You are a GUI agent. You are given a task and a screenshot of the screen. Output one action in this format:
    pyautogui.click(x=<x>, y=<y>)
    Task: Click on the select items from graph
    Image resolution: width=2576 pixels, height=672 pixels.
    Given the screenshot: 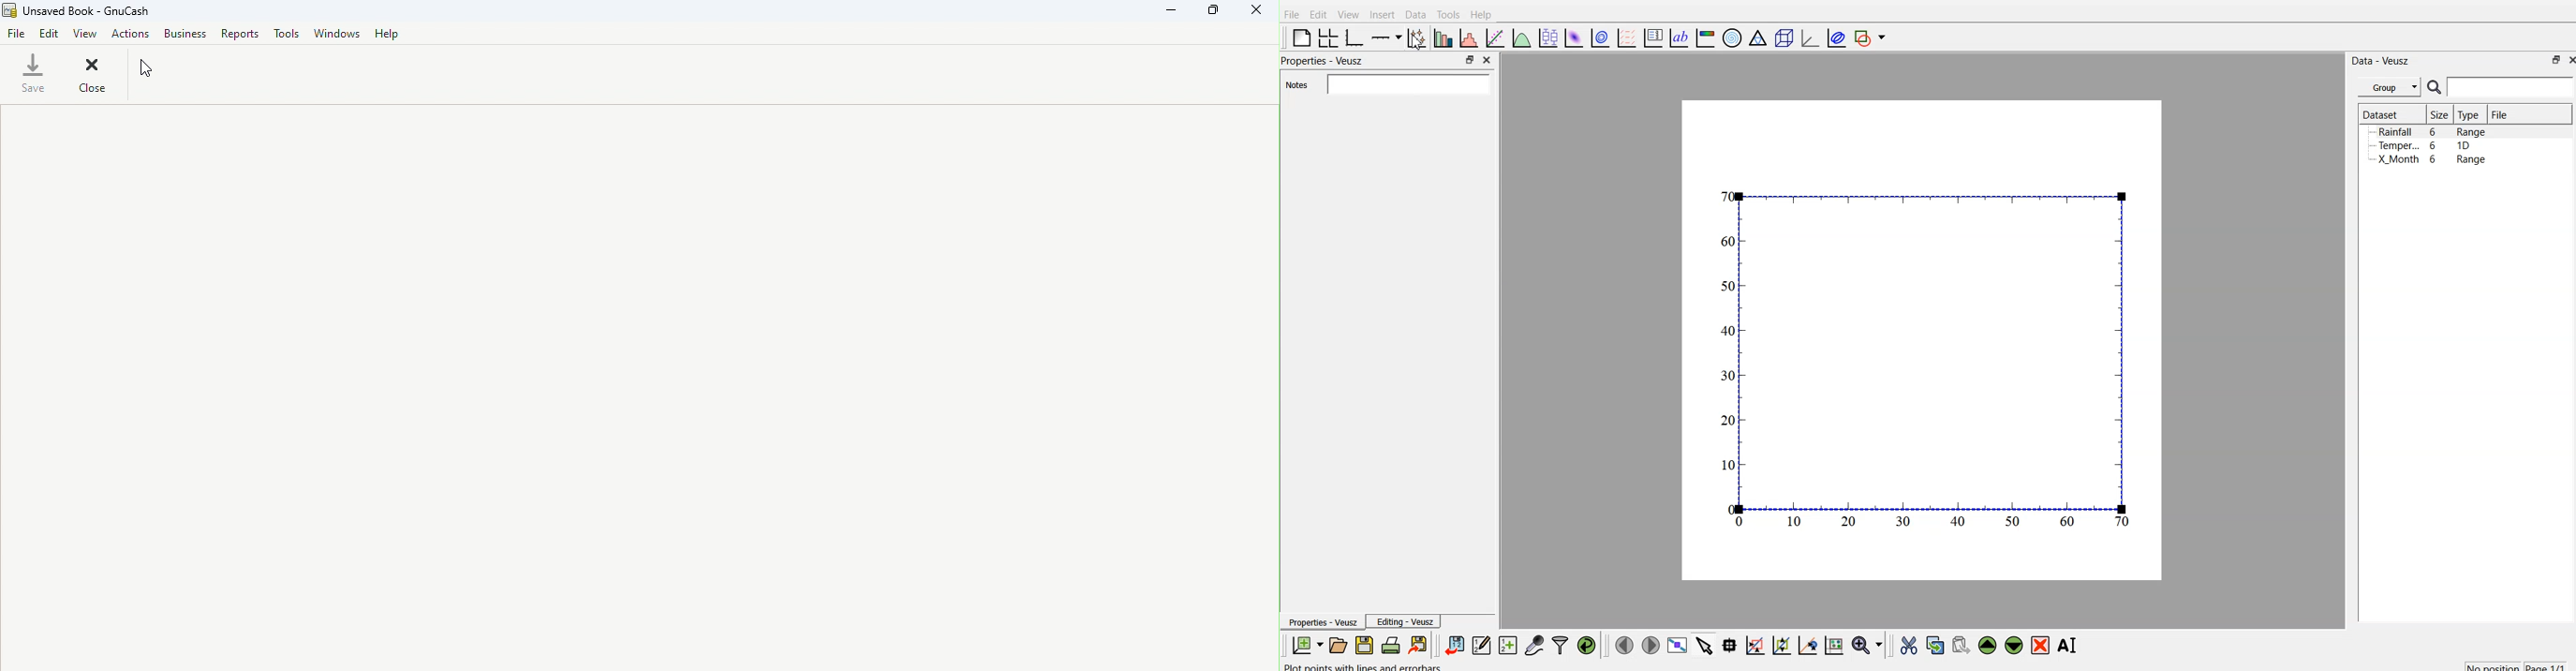 What is the action you would take?
    pyautogui.click(x=1703, y=647)
    